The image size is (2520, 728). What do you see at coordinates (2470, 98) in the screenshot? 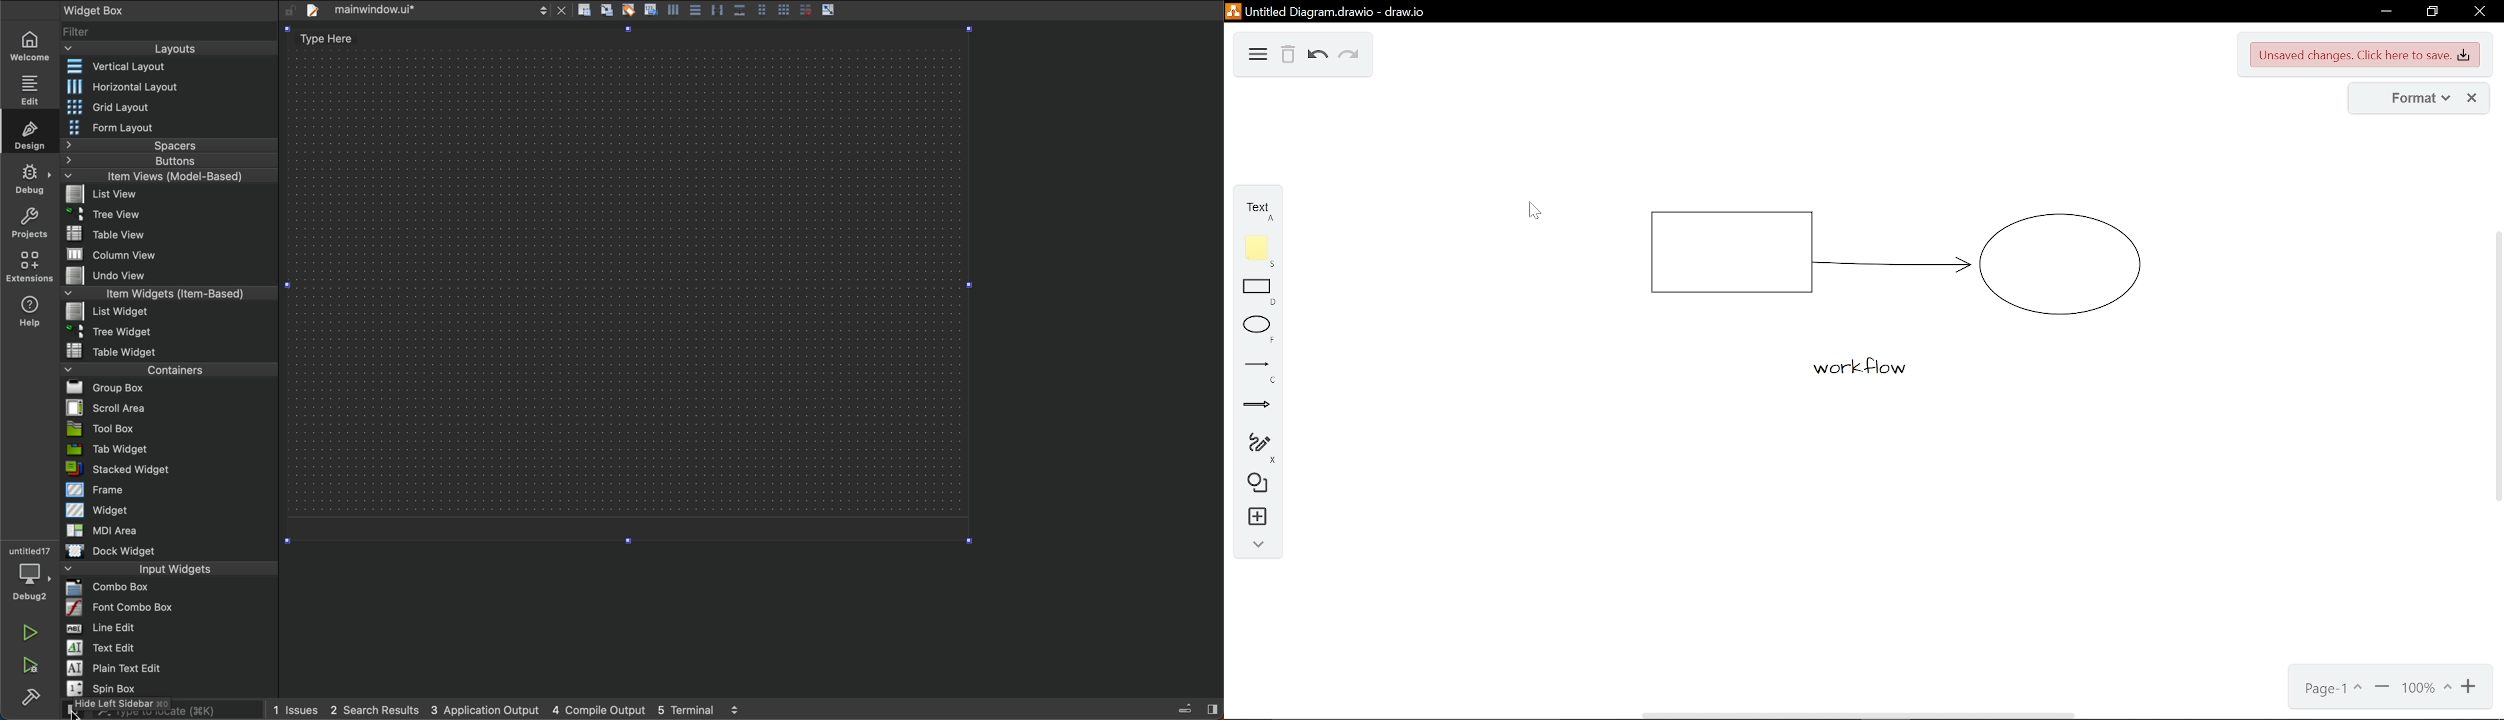
I see `close` at bounding box center [2470, 98].